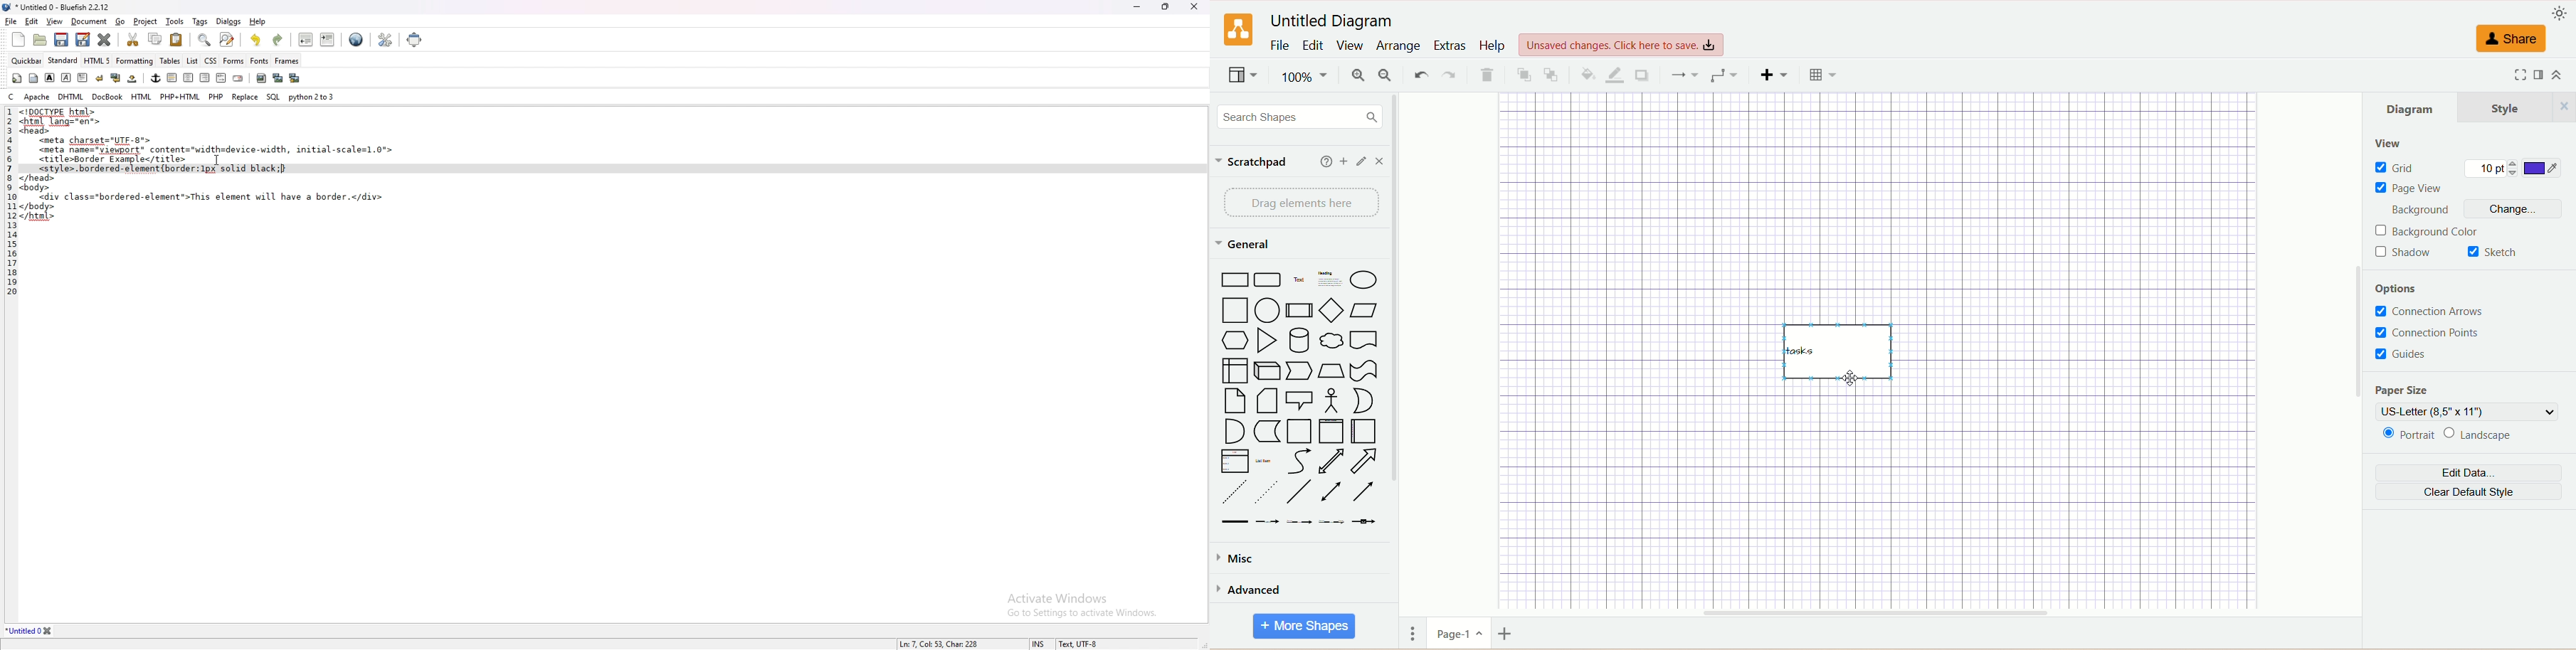 This screenshot has height=672, width=2576. Describe the element at coordinates (42, 41) in the screenshot. I see `open` at that location.